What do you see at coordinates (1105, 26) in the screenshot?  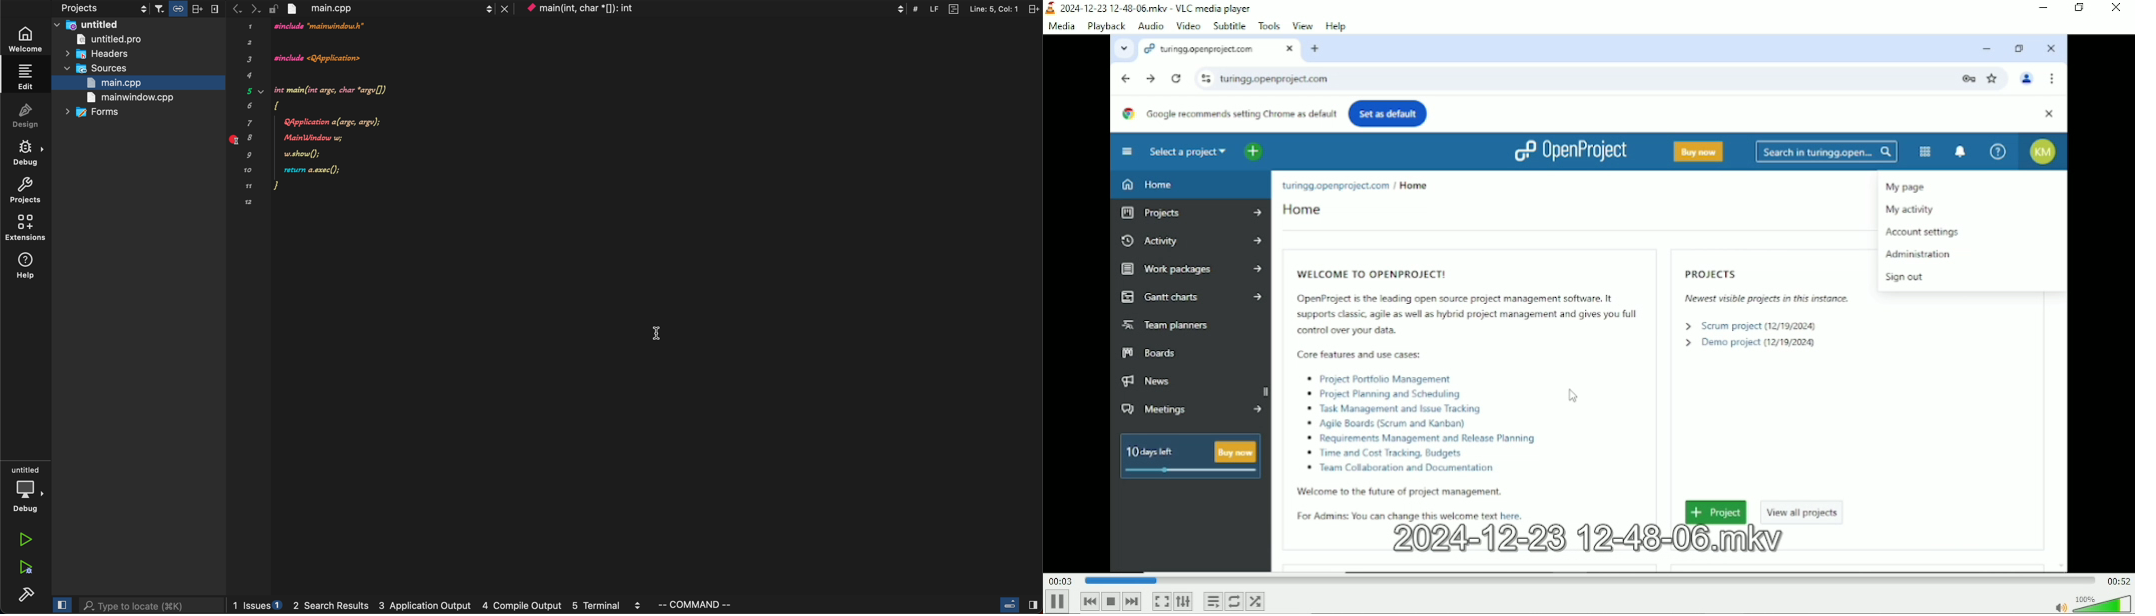 I see `Playback` at bounding box center [1105, 26].